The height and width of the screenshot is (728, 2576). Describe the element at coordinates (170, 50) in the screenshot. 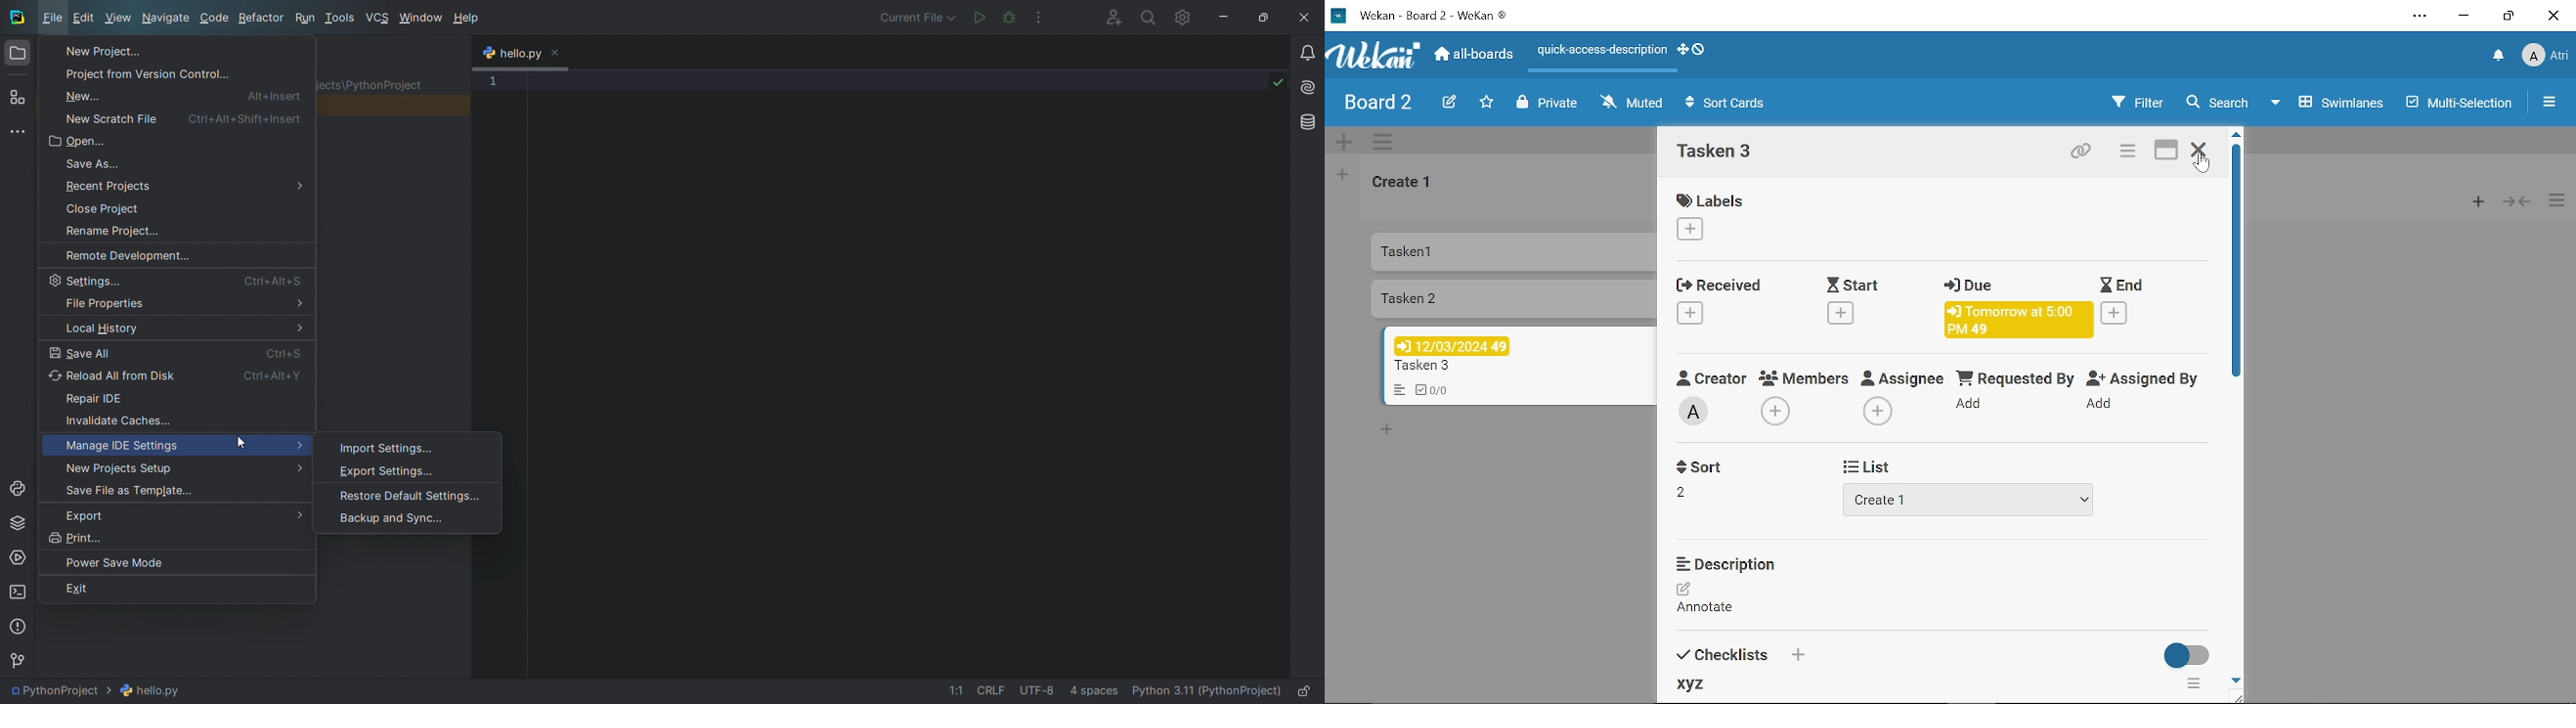

I see `new project` at that location.